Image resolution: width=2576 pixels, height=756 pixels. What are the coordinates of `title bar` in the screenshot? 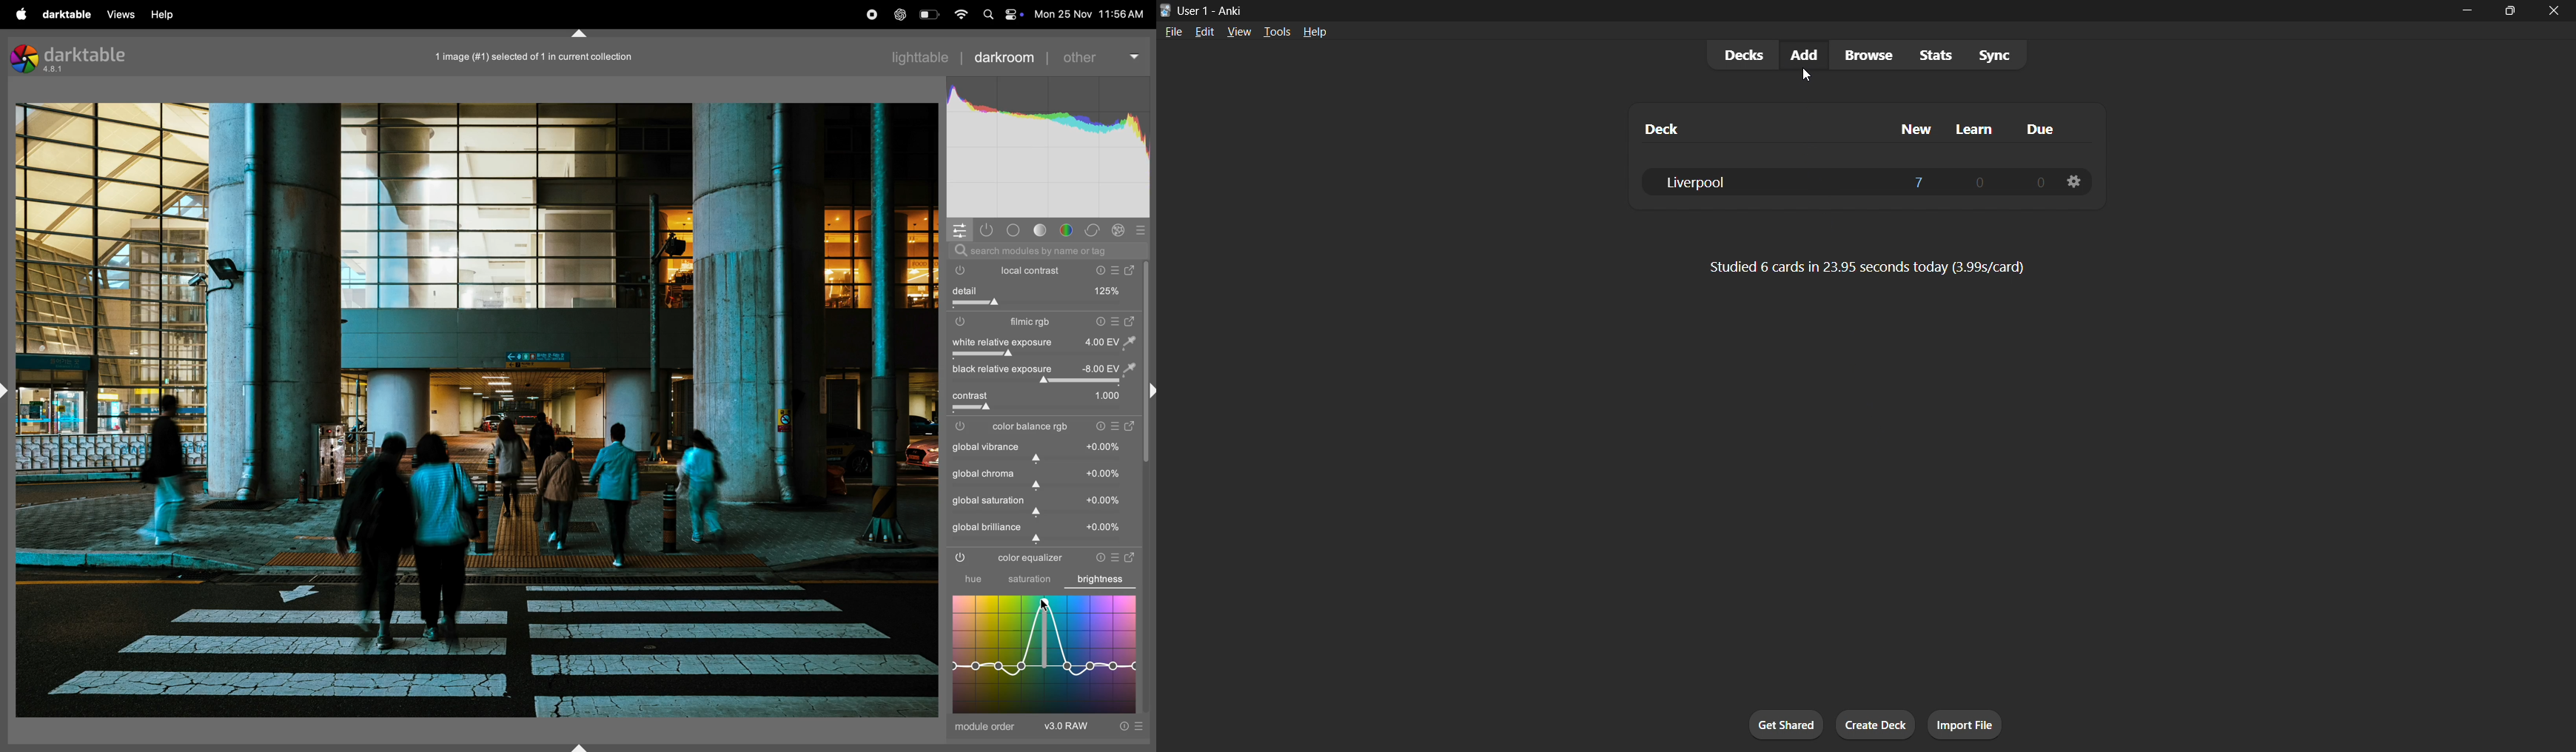 It's located at (1796, 9).